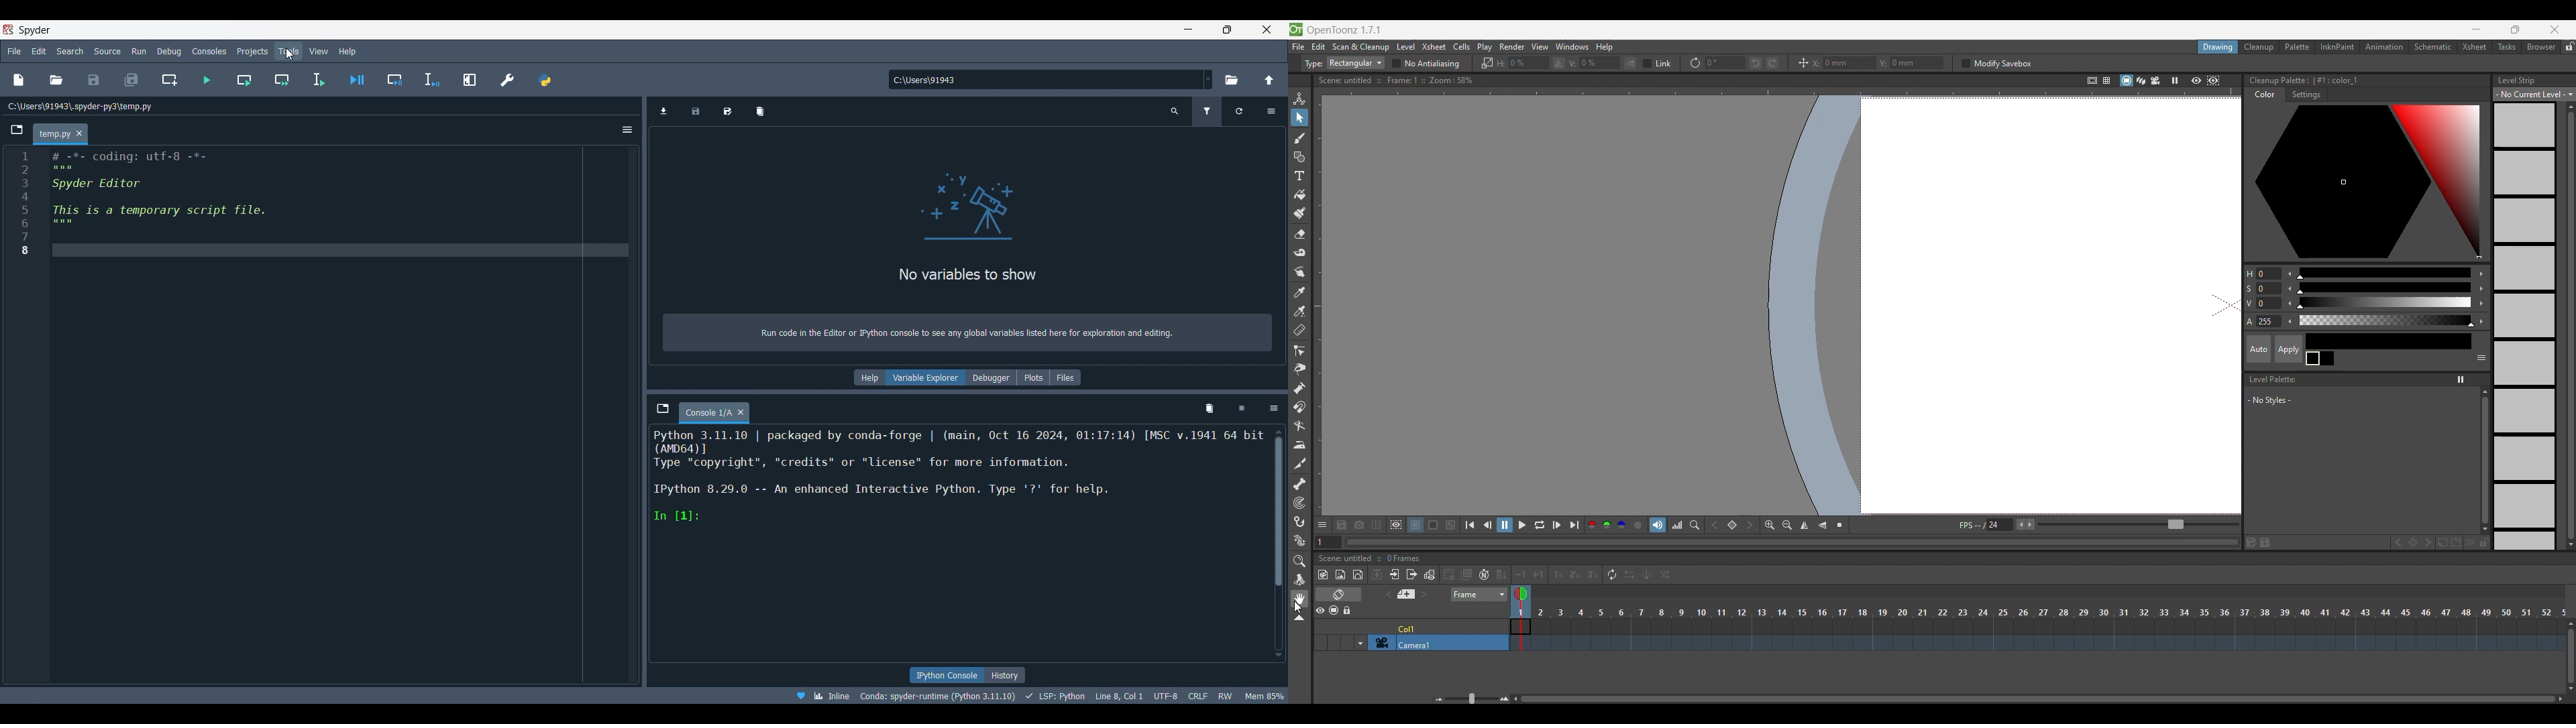 The image size is (2576, 728). What do you see at coordinates (1005, 674) in the screenshot?
I see `History` at bounding box center [1005, 674].